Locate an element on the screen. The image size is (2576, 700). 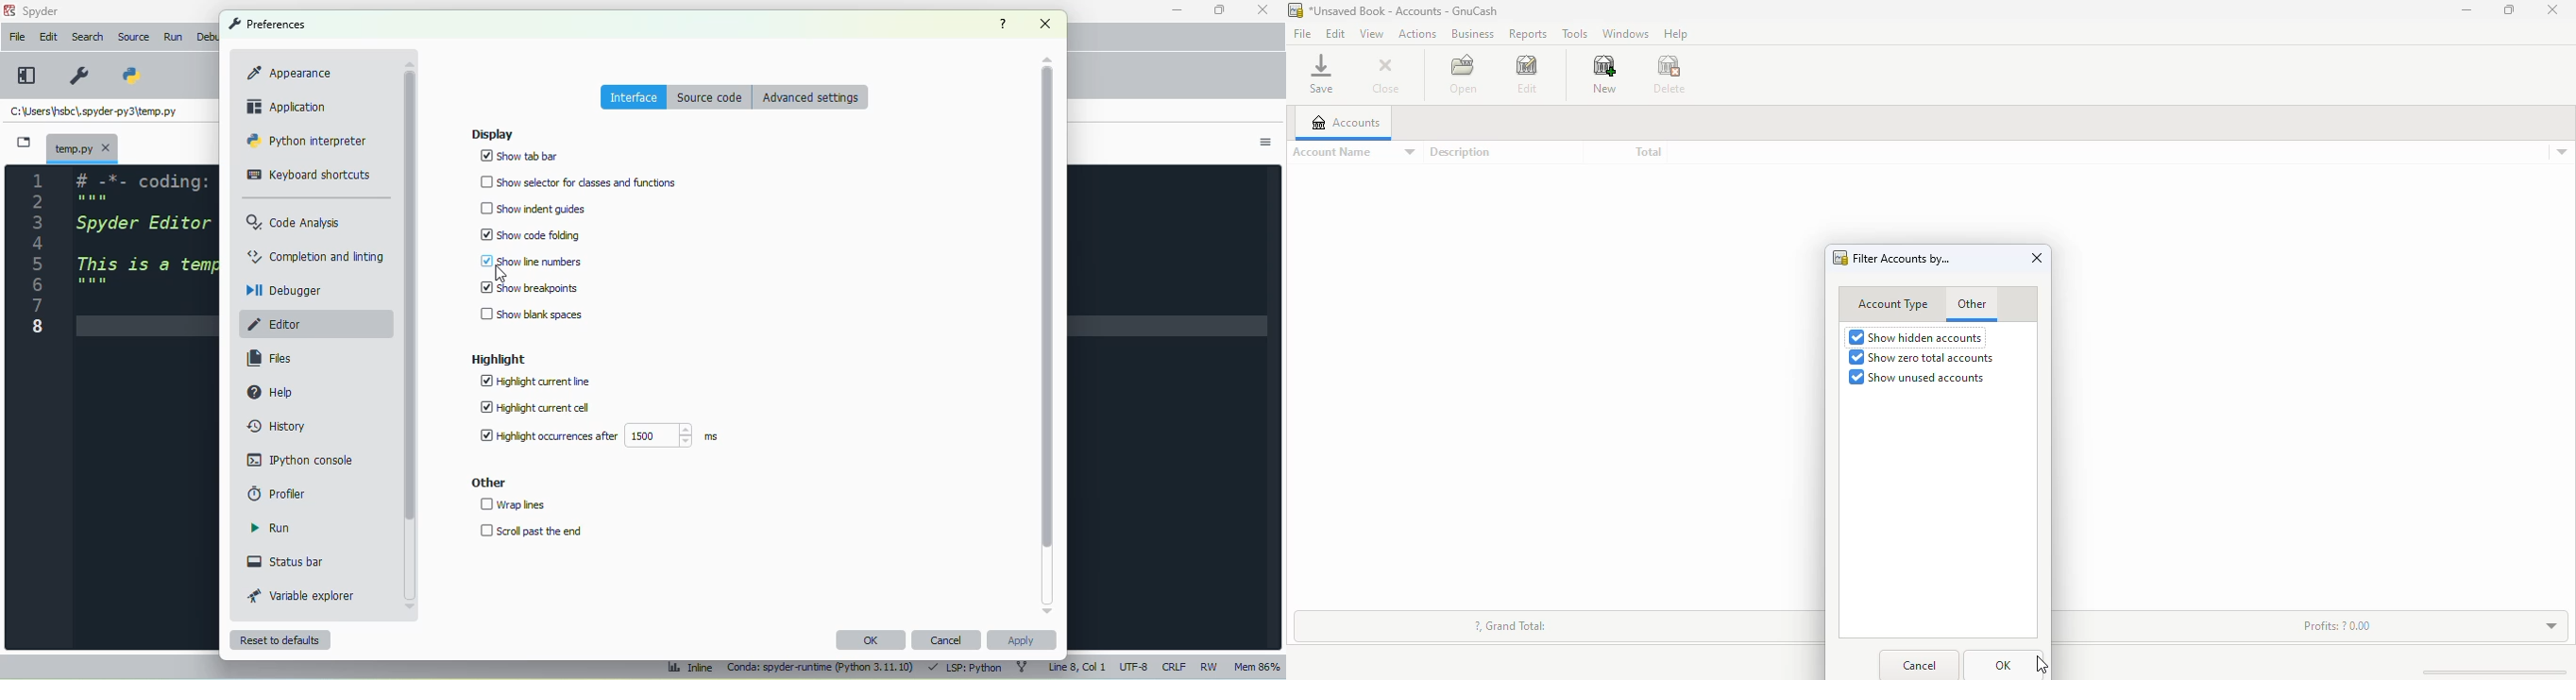
editor is located at coordinates (278, 324).